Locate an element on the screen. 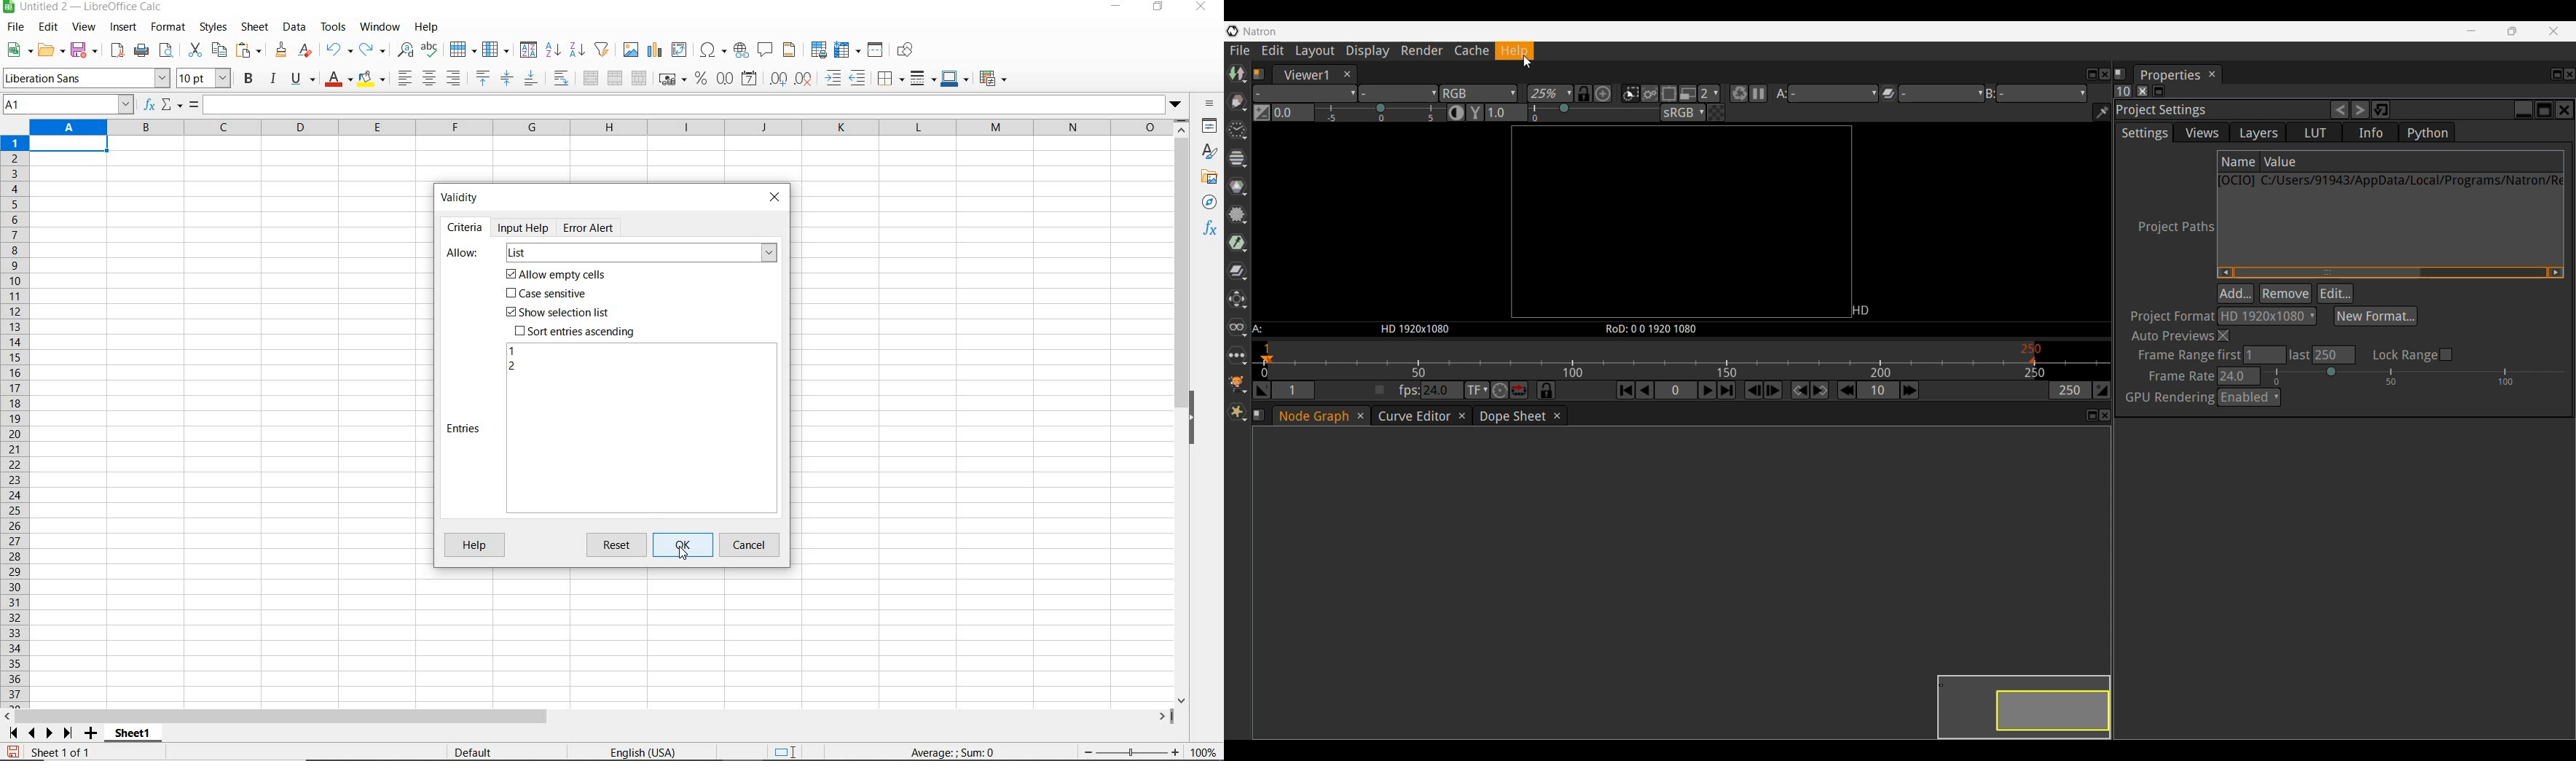 The image size is (2576, 784). Case sensitive is located at coordinates (548, 294).